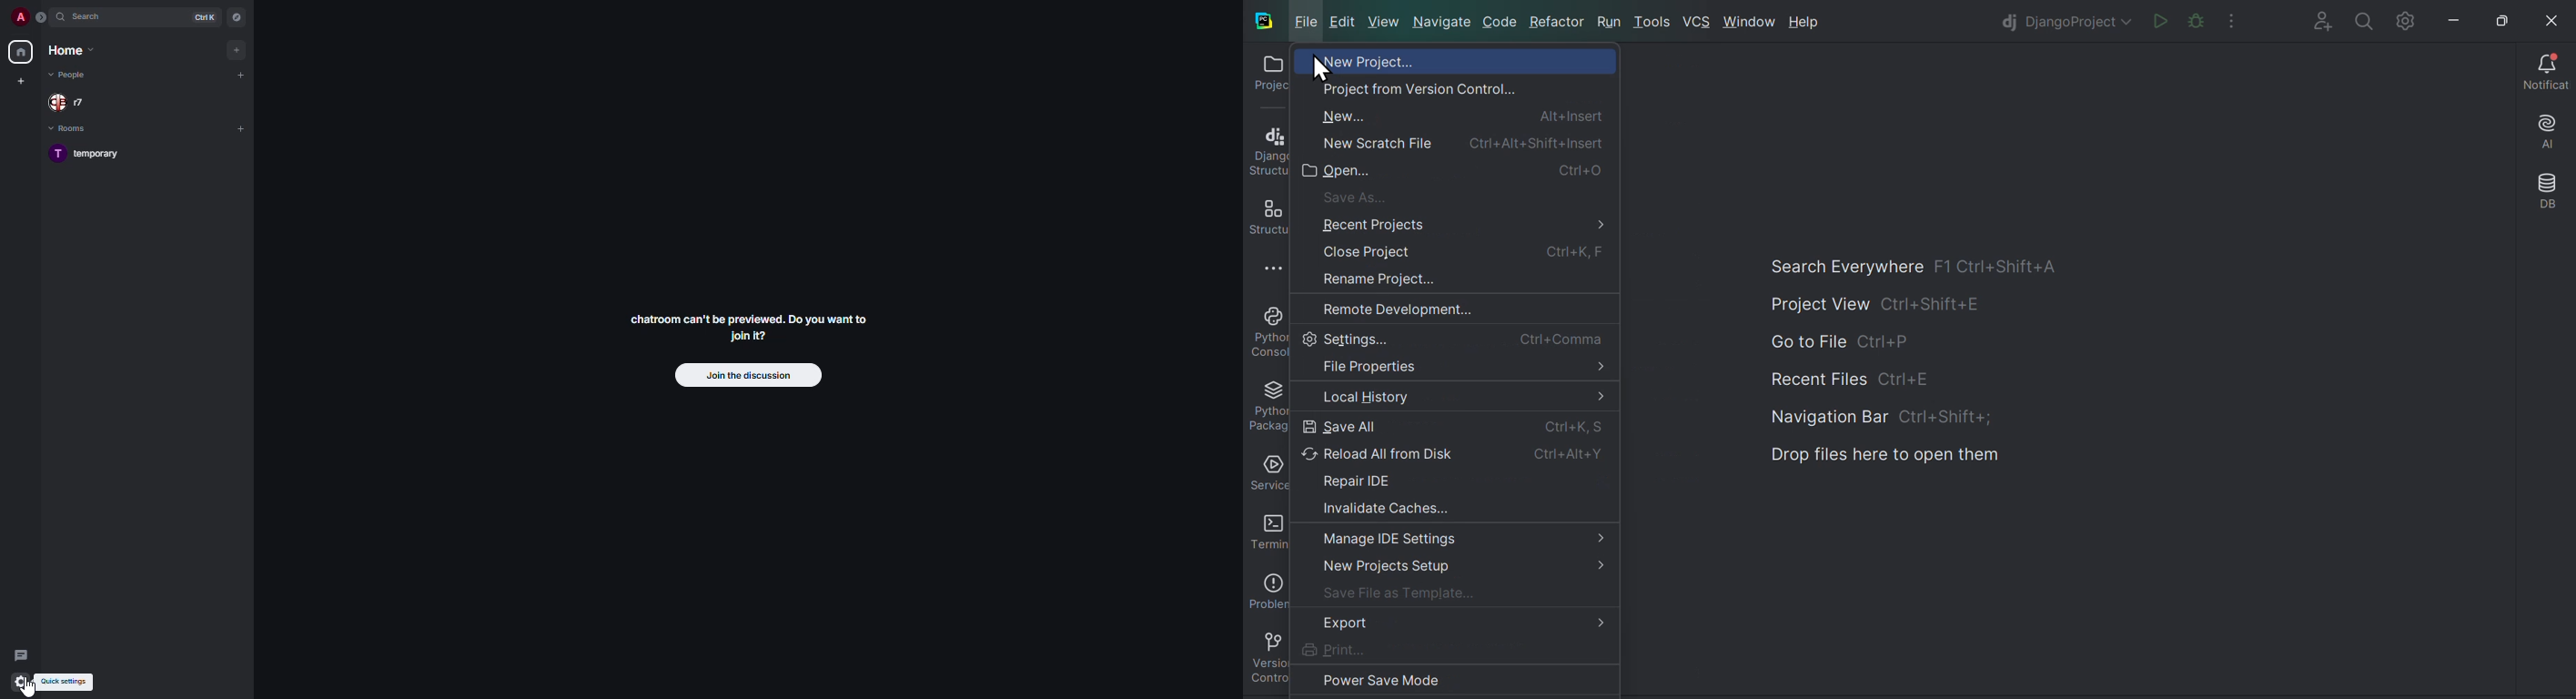 This screenshot has height=700, width=2576. I want to click on quick settings, so click(65, 681).